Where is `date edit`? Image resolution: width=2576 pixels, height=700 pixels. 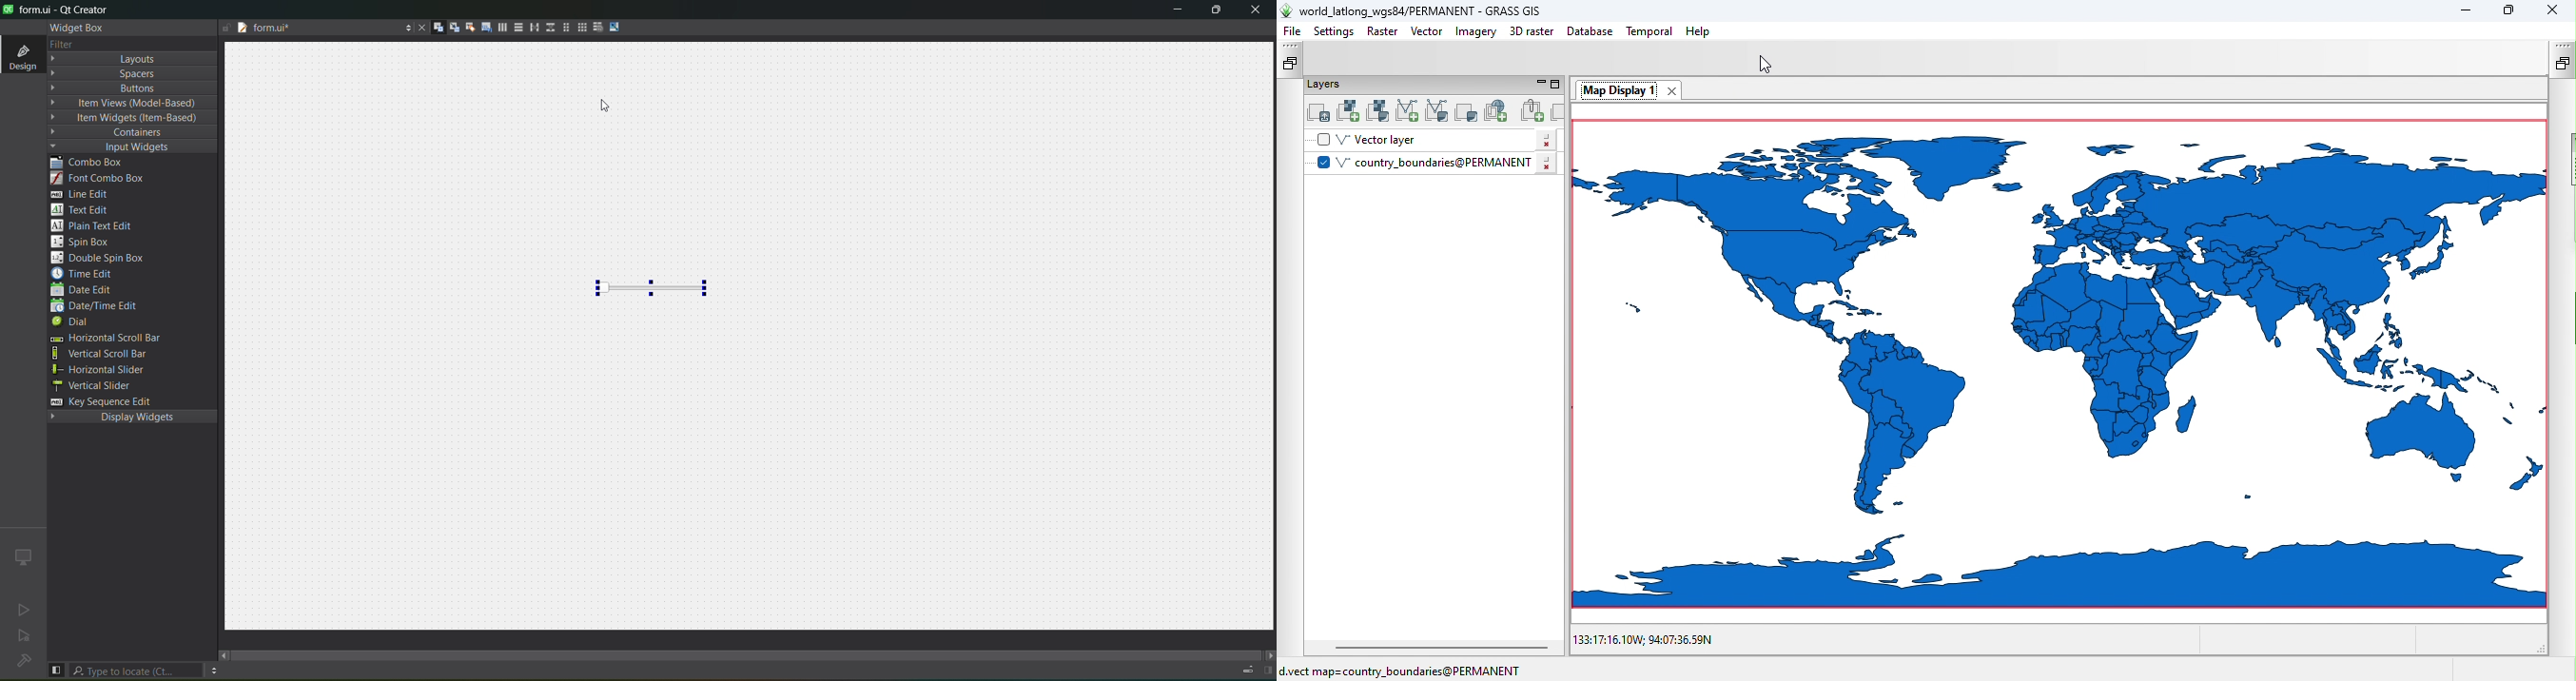
date edit is located at coordinates (91, 289).